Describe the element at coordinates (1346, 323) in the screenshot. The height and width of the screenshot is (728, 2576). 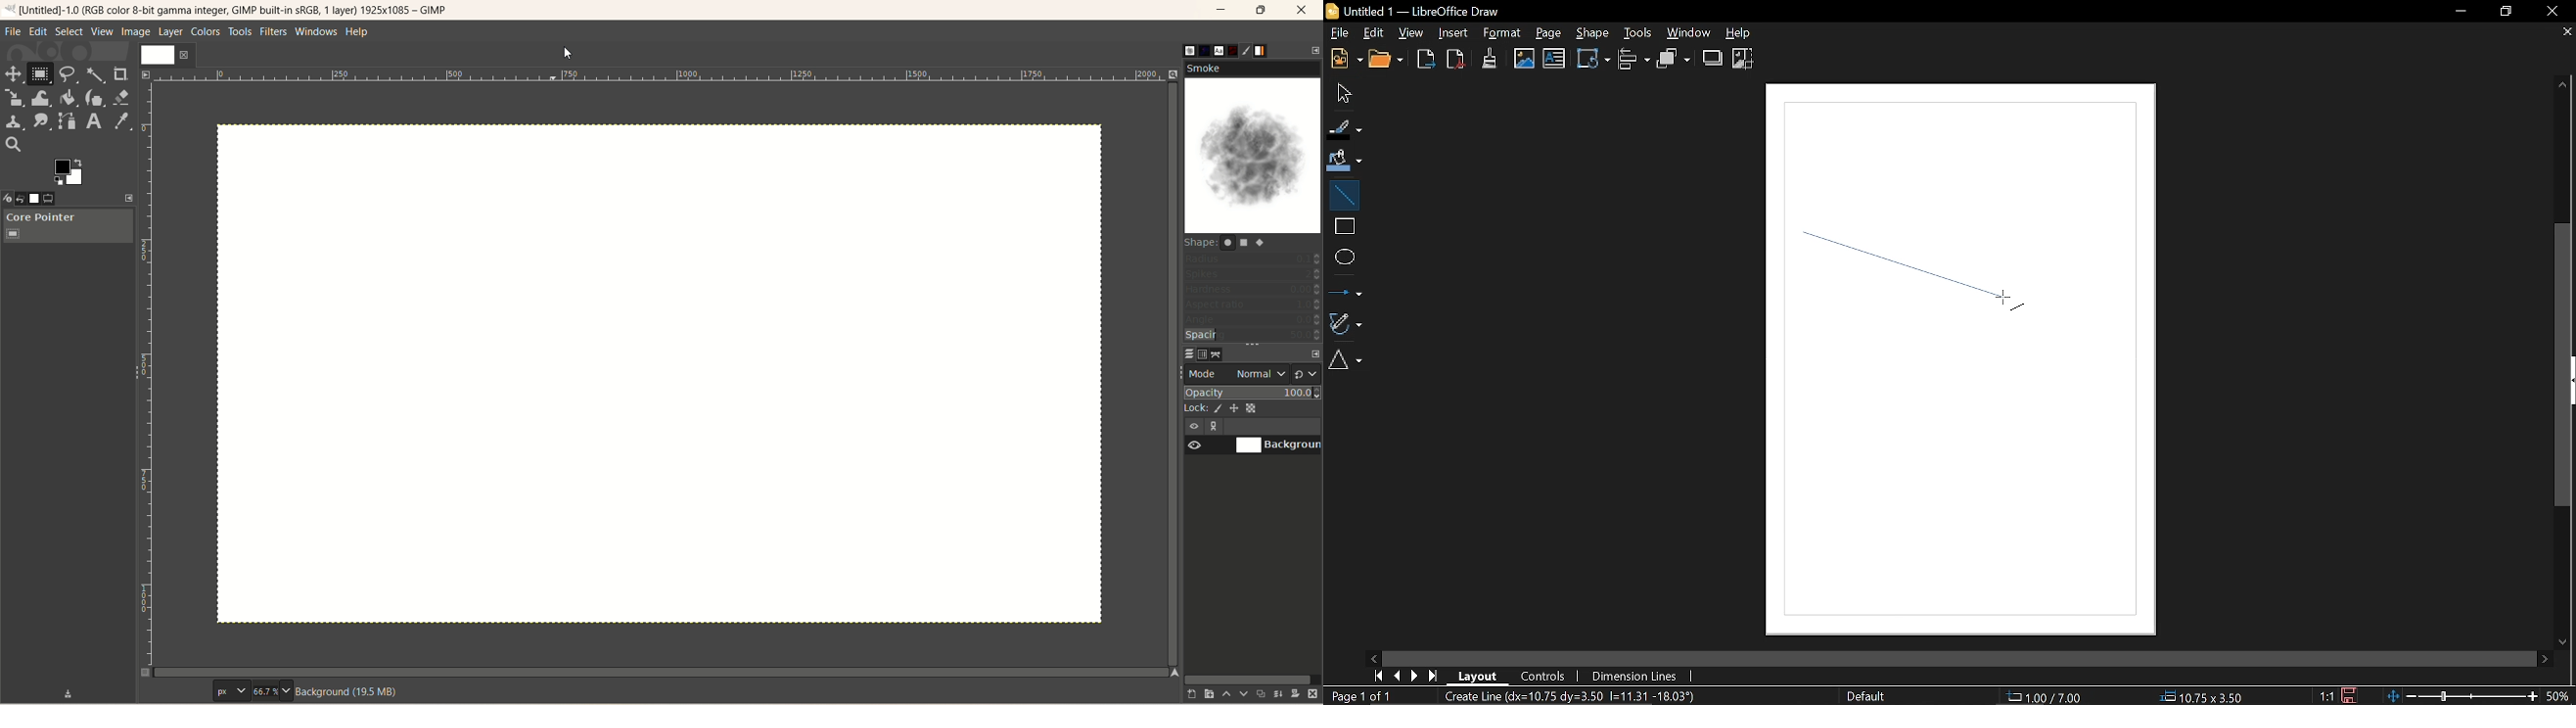
I see `Curves and polygons` at that location.